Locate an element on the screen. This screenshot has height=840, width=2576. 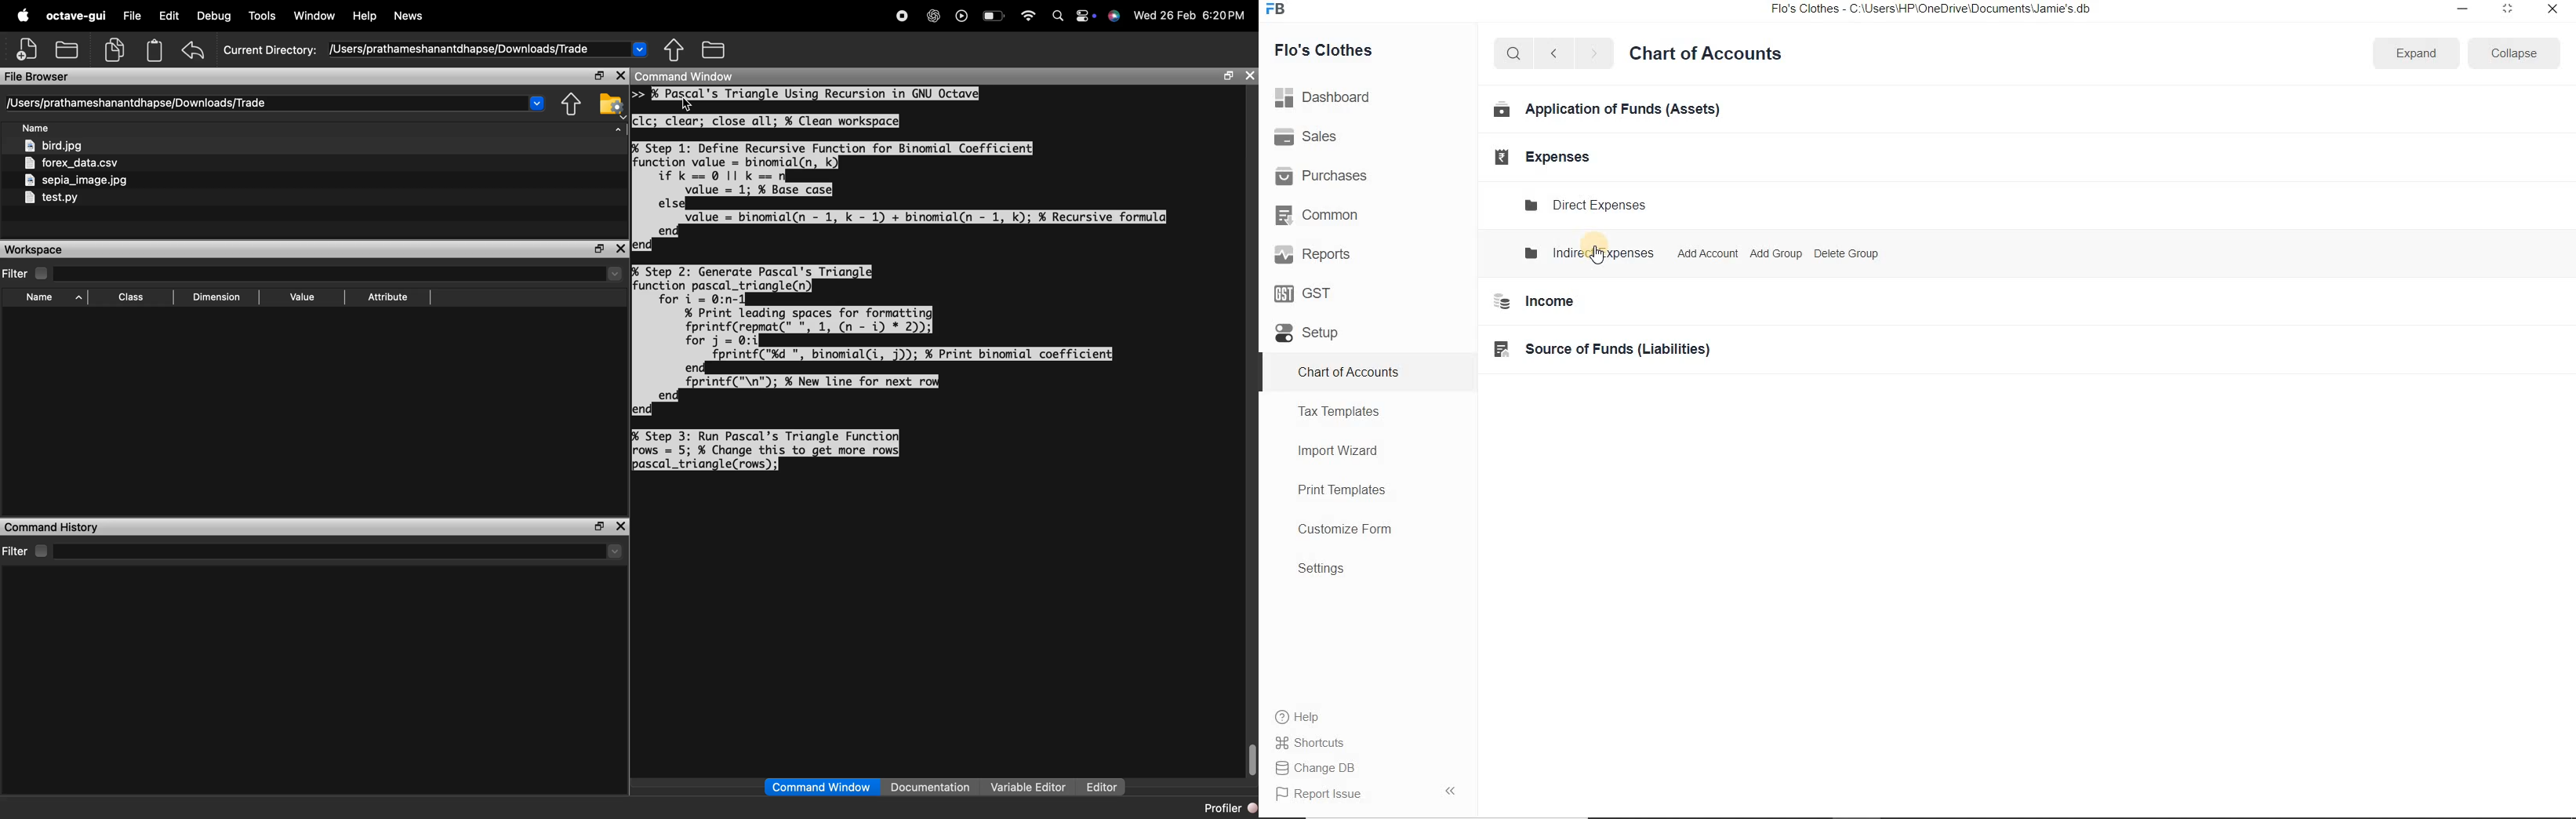
Chart of Accounts is located at coordinates (1706, 56).